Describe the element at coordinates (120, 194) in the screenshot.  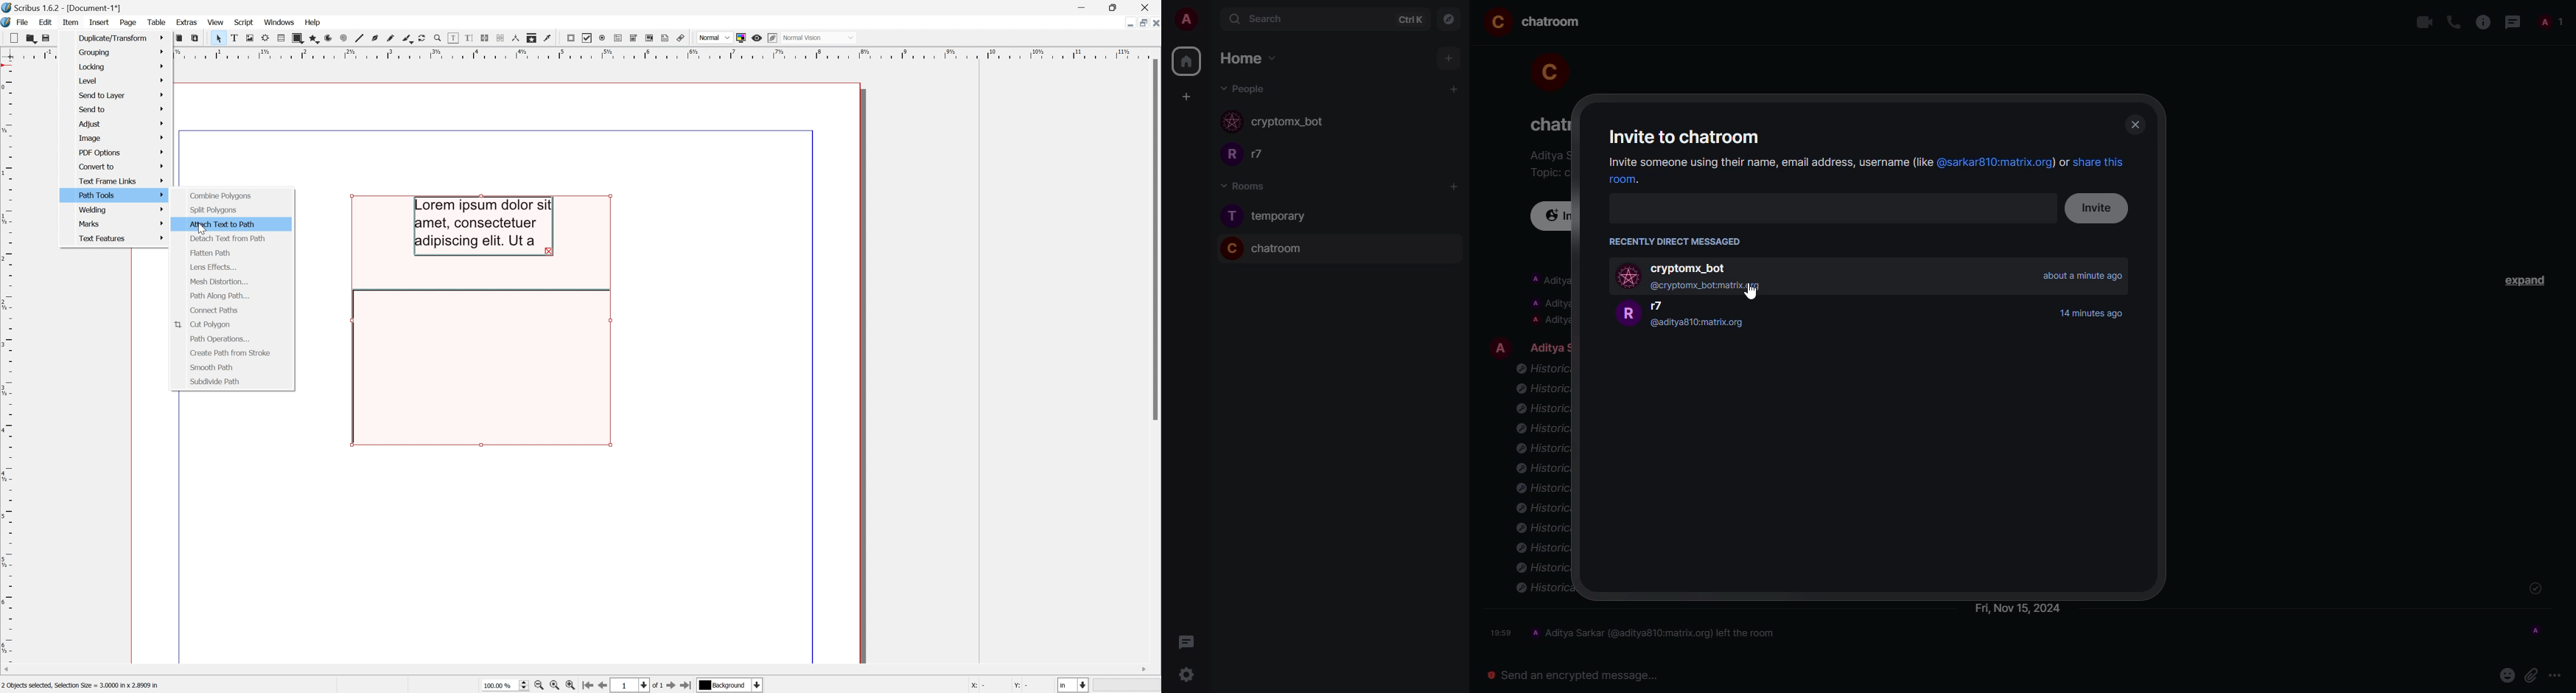
I see `Path tools` at that location.